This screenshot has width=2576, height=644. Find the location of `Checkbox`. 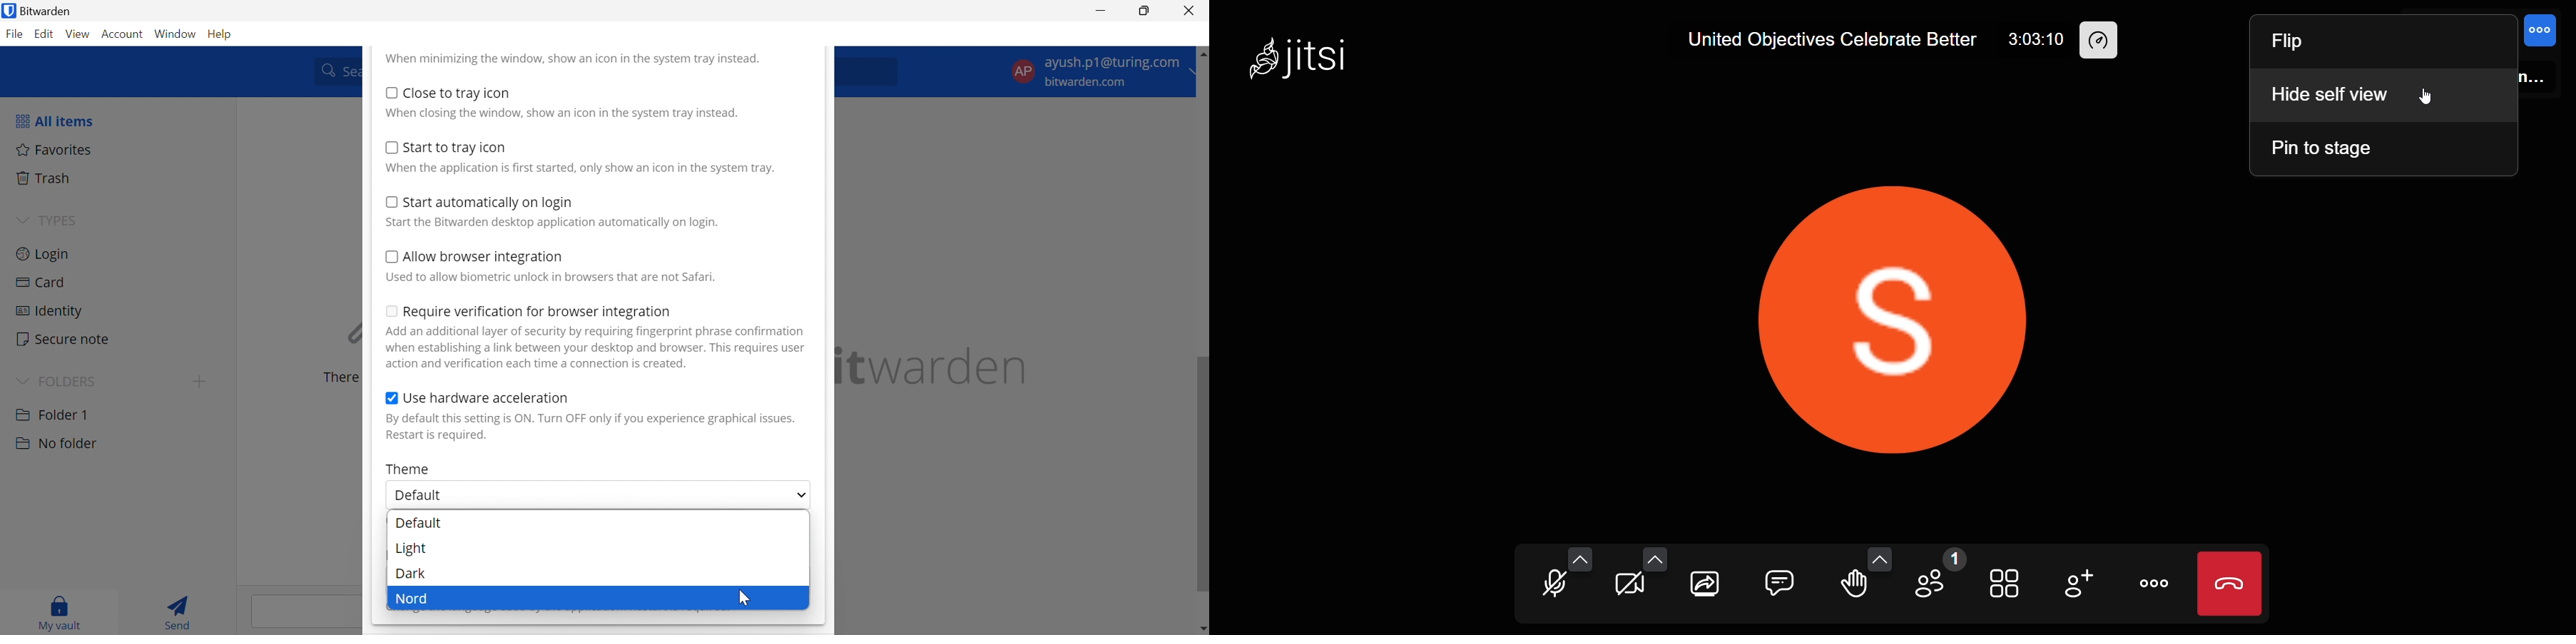

Checkbox is located at coordinates (389, 201).